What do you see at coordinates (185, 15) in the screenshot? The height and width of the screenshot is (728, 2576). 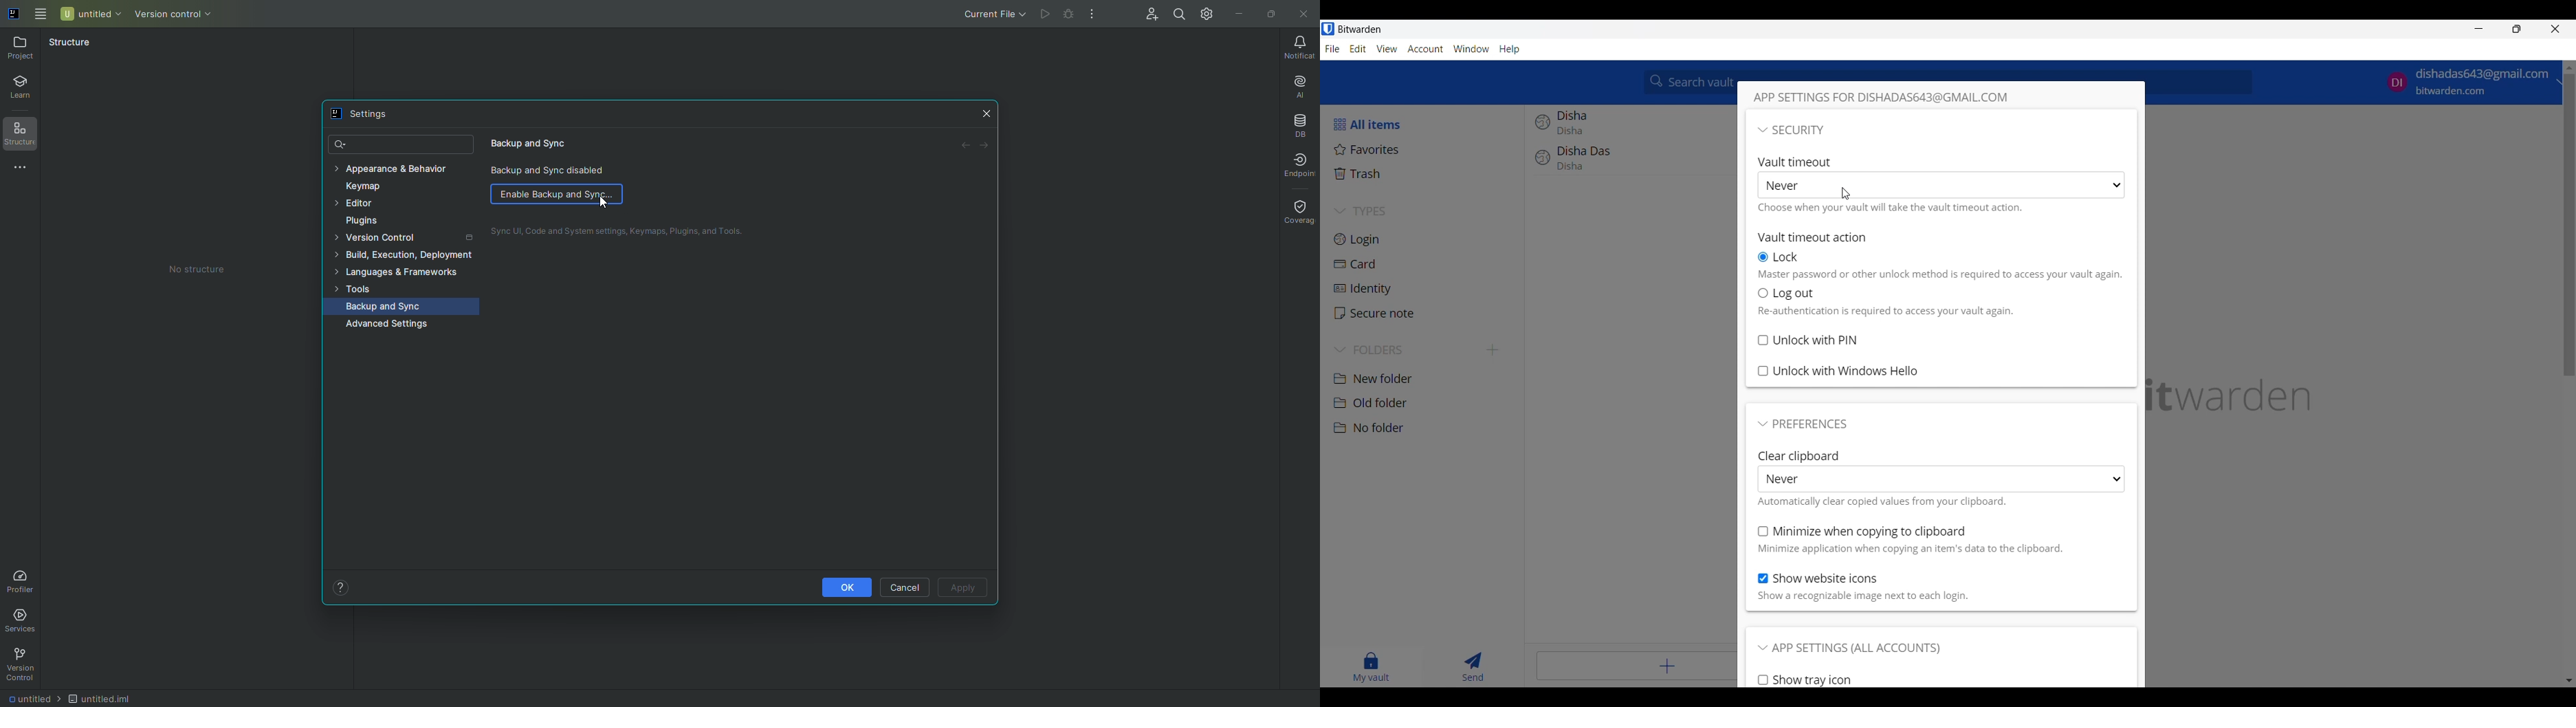 I see `Version Control` at bounding box center [185, 15].